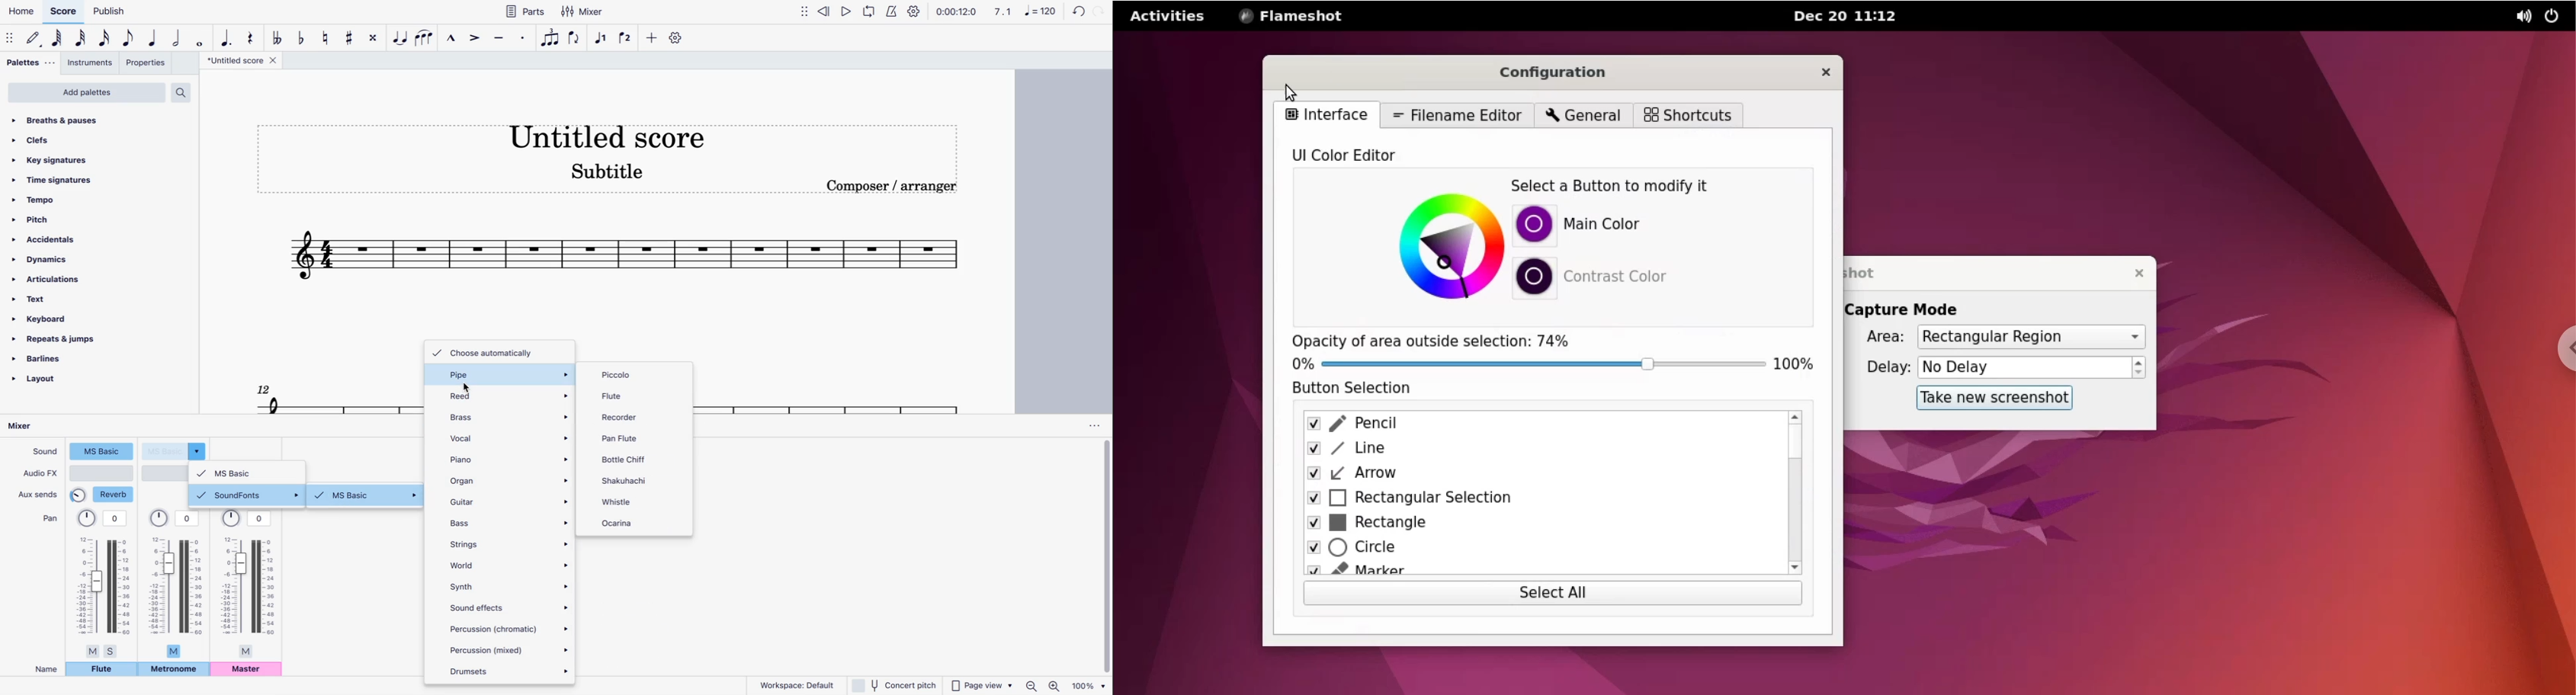 The width and height of the screenshot is (2576, 700). Describe the element at coordinates (91, 64) in the screenshot. I see `instruments` at that location.